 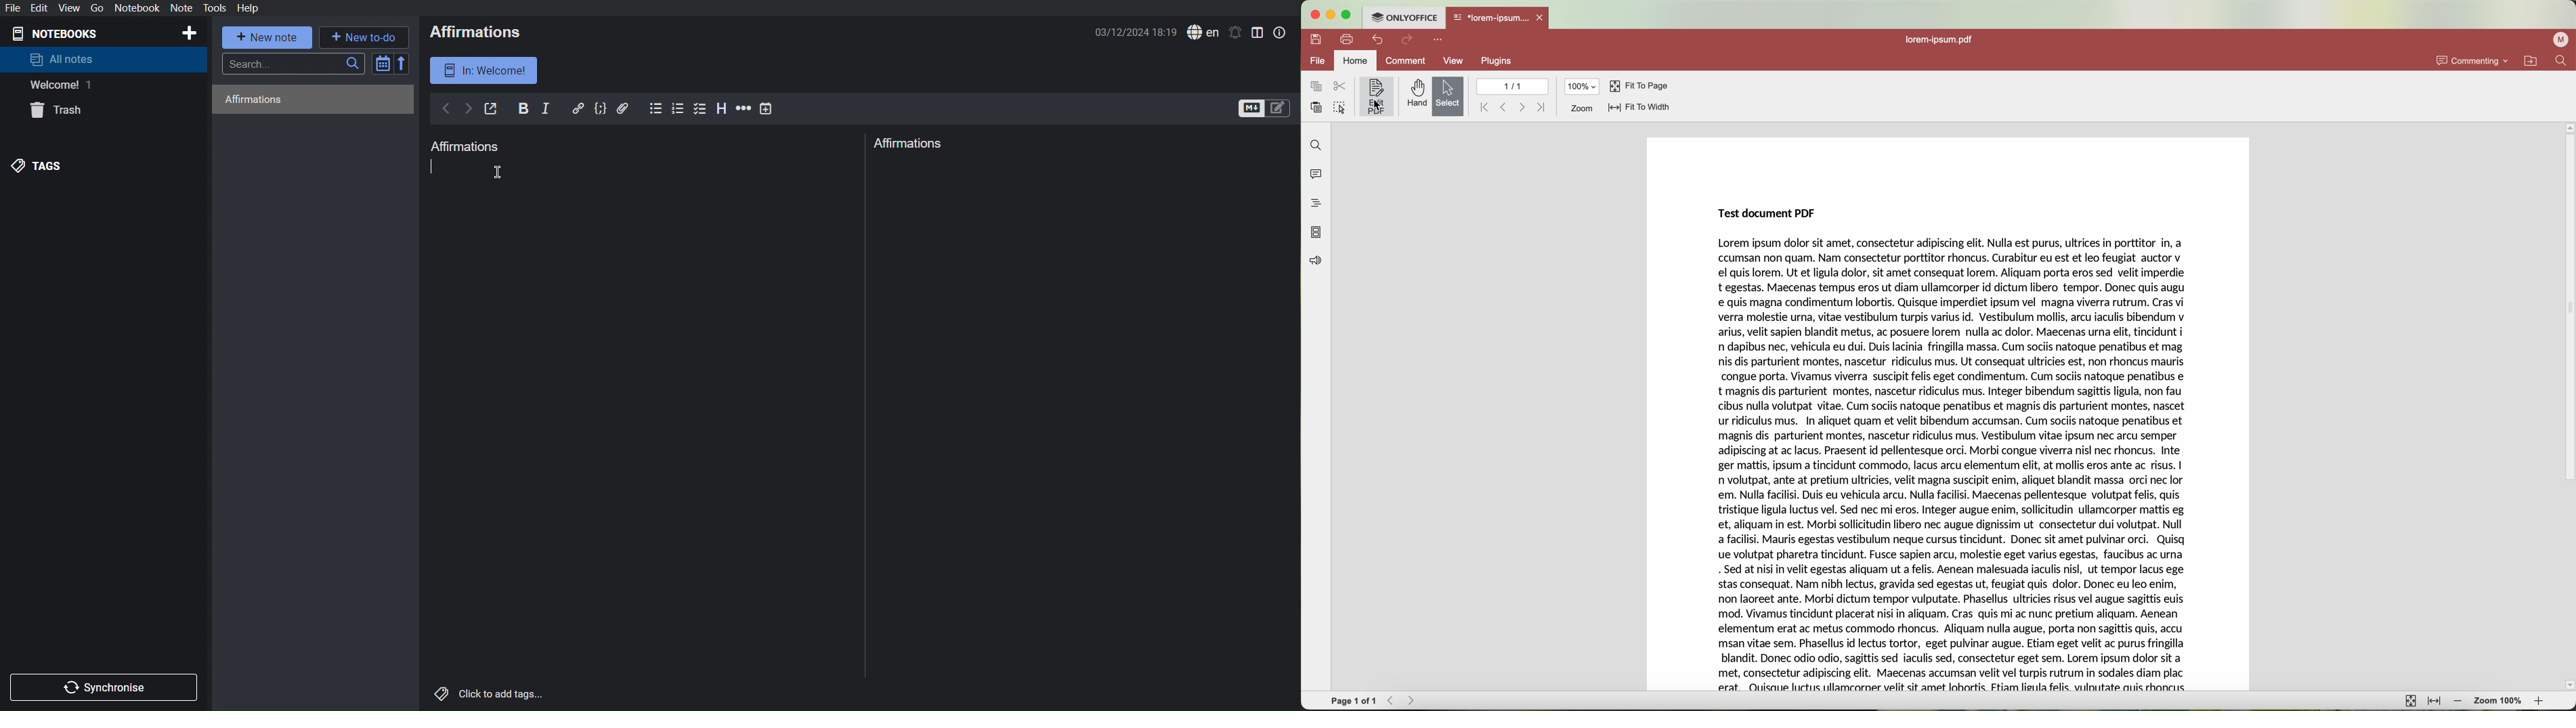 What do you see at coordinates (1955, 465) in the screenshot?
I see `Lorem ipsum dolor sit amet, consectetur adipiscing elit. Nulla est purus, ultrices in porttitor in, a
ccumsan non quam. Nam consectetur porttitor rhoncus. Curabitur eu est et leo feugiat auctor v
el quis lorem. Ut et ligula dolor, sit amet consequat lorem. Aliquam porta eros sed velit imperdie
t egestas. Maecenas tempus eros ut diam ullamcorper id dictum libero tempor. Donec quis augu
e quis magna condimentum lobortis. Quisque imperdiet ipsum vel magna viverra rutrum. Cras vi
verra molestie urna, vitae vestibulum turpis varius id. Vestibulum mollis, arcu iaculis bibendum v
arius, velit sapien blandit metus, ac posuere lorem nulla ac dolor. Maecenas urna elit, tincidunt i
n dapibus nec, vehicula eu dui. Duis lacinia fringilla massa. Cum sociis natoque penatibus et mag
nis dis parturient montes, nascetur ridiculus mus. Ut consequat ultricies est, non rhoncus mauris
congue porta. Vivamus viverra suscipit felis eget condimentum. Cum sociis natoque penatibus e
t magnis dis parturient montes, nascetur ridiculus mus. Integer bibendum sagittis ligula, non fau
cibus nulla volutpat vitae. Cum sociis natoque penatibus et magnis dis parturient montes, nascet
ur ridiculus mus. In aliquet quam et velit bibendum accumsan. Cum sociis natoque penatibus et
magnis dis parturient montes, nascetur ridiculus mus. Vestibulum vitae ipsum nec arcu semper
adipiscing at ac lacus. Praesent id pellentesque orci. Morbi congue viverra nisl nec rhoncus. Inte
ger mattis, ipsum a tincidunt commodo, lacus arcu elementum elit, at mollis eros ante ac risus. |
n volutpat, ante at pretium ultricies, velit magna suscipit enim, aliquet blandit massa orci nec lor
em. Nulla facilisi. Duis eu vehicula arcu. Nulla facilisi. Maecenas pellentesque volutpat felis, quis
tristique ligula luctus vel. Sed nec mi eros. Integer augue enim, sollicitudin ullamcorper mattis eg
et, aliquam in est. Morbi sollicitudin libero nec augue dignissim ut consectetur dui volutpat. Null
a facilisi. Mauris egestas vestibulum neque cursus tincidunt. Donec sit amet pulvinar orci. Quisq
ue volutpat pharetra tincidunt. Fusce sapien arcu, molestie eget varius egestas, faucibus ac urna
. Sed at nisi in velit egestas aliquam ut a felis. Aenean malesuada iaculis nisl, ut tempor lacus ege
stas consequat. Nam nibh lectus, gravida sed egestas ut, feugiat quis dolor. Donec eu leo enim,
non laoreet ante. Morbi dictum tempor vulputate. Phasellus ultricies risus vel augue sagittis euis
mod. Vivamus tincidunt placerat nisi in aliquam. Cras quis mi ac nunc pretium aliquam. Aenean
elementum erat ac metus commodo rhoncus. Aliquam nulla augue, porta non sagittis quis, accu
msan vitae sem. Phasellus id lectus tortor, eget pulvinar augue. Etiam eget velit ac purus fringilla
blandit. Donec odio odio, sagittis sed iaculis sed, consectetur eget sem. Lorem ipsum dolor sit a
met, consectetur adipiscing elit. Maecenas accumsan velit vel turpis rutrum in sodales diam plac
erat. Ouisatie luctus ullamcorner velit sit amet lobortis. Ftiam lienila felis. viilnutate ais rhonciis` at bounding box center [1955, 465].